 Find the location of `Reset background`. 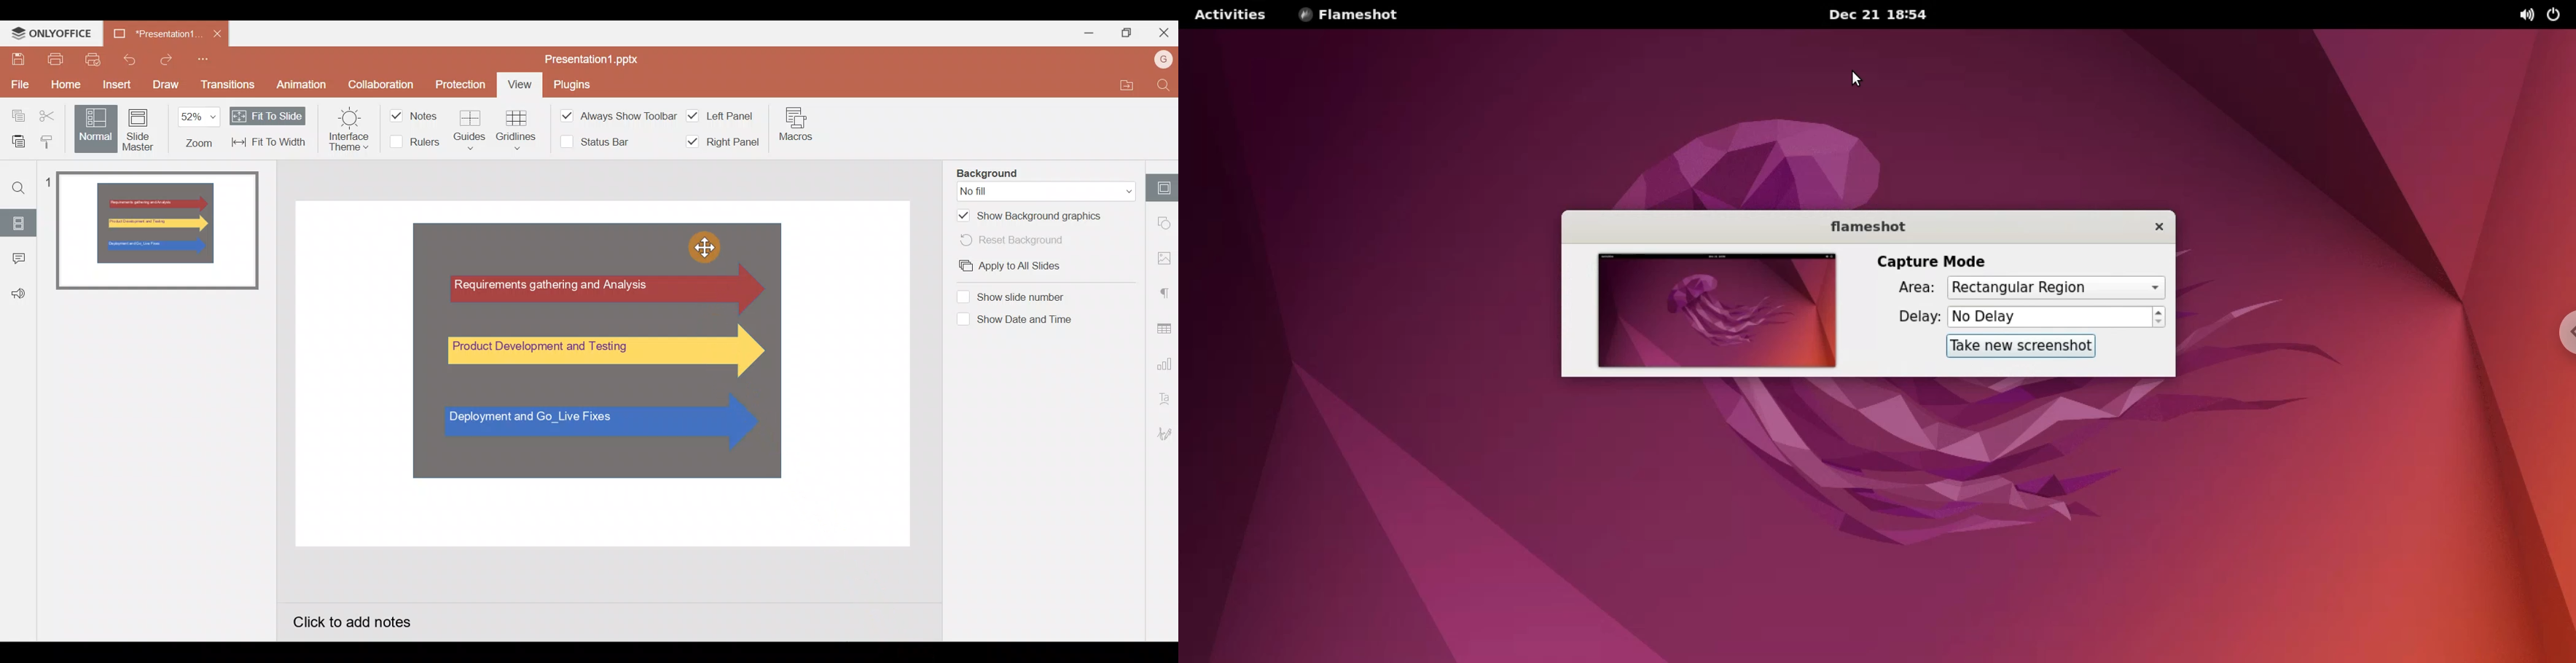

Reset background is located at coordinates (1028, 239).